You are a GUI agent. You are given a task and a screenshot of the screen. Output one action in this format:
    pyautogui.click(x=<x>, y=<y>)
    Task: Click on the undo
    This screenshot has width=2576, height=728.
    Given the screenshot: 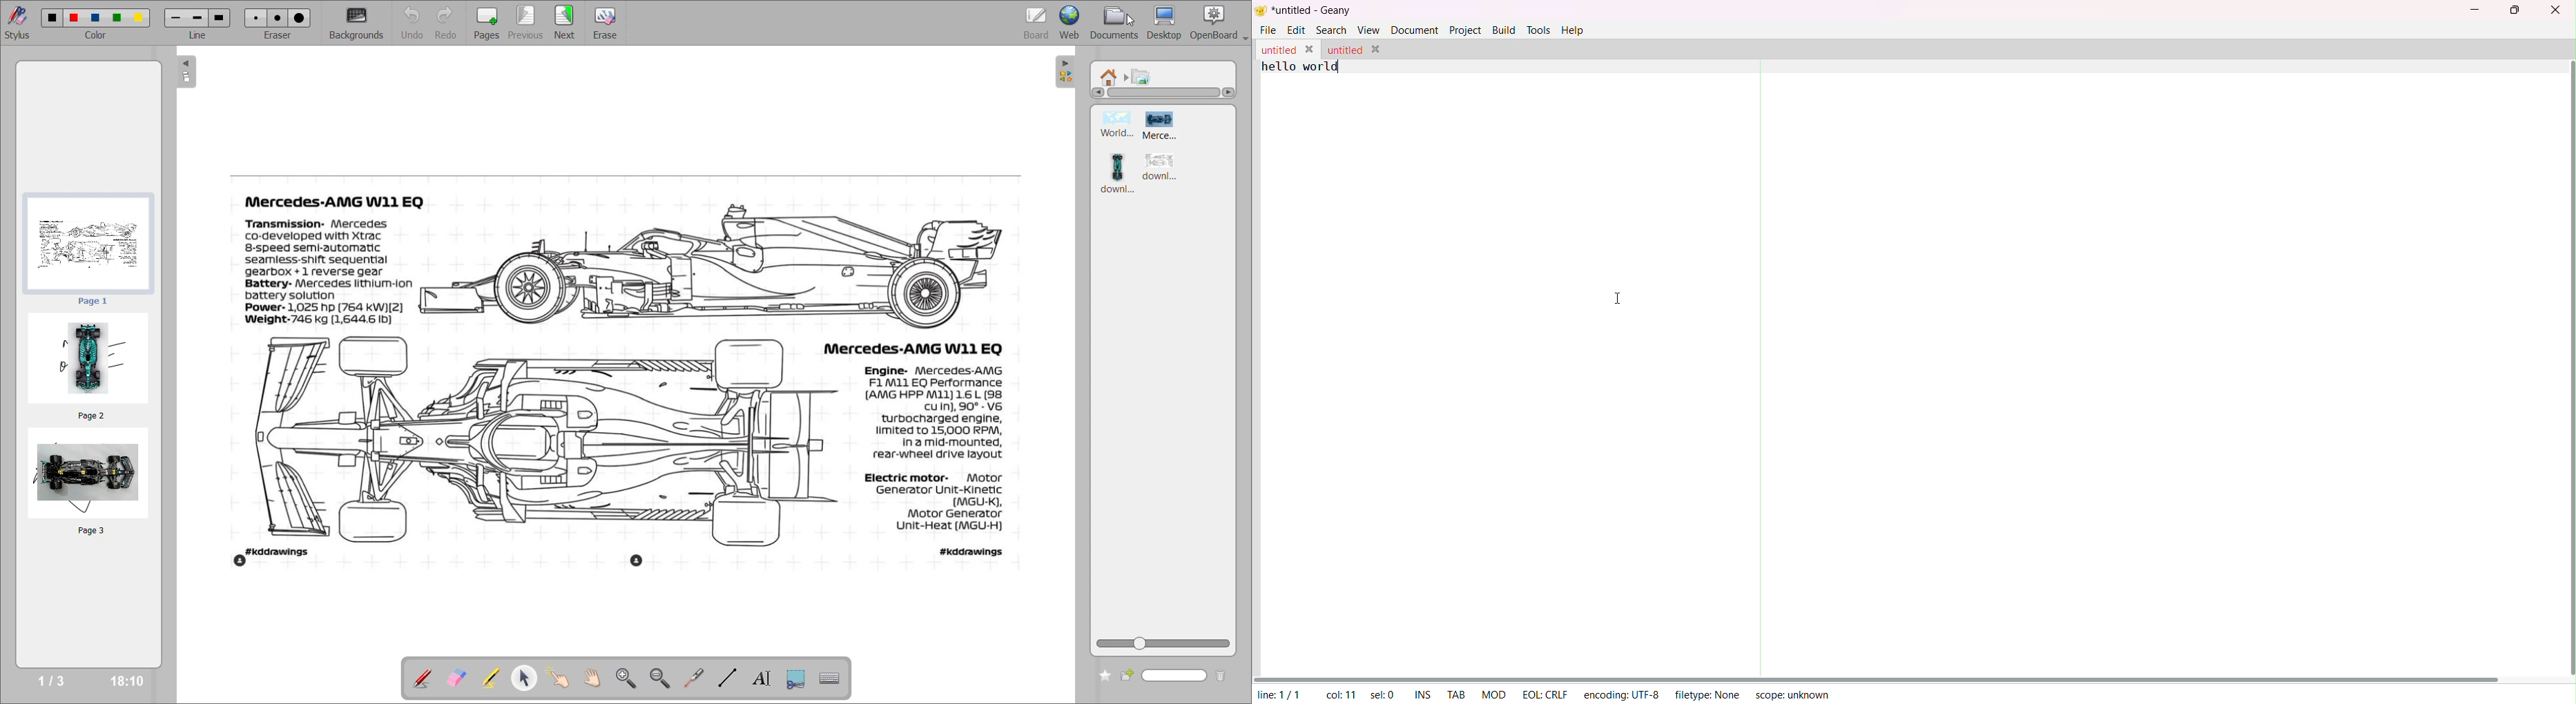 What is the action you would take?
    pyautogui.click(x=413, y=23)
    